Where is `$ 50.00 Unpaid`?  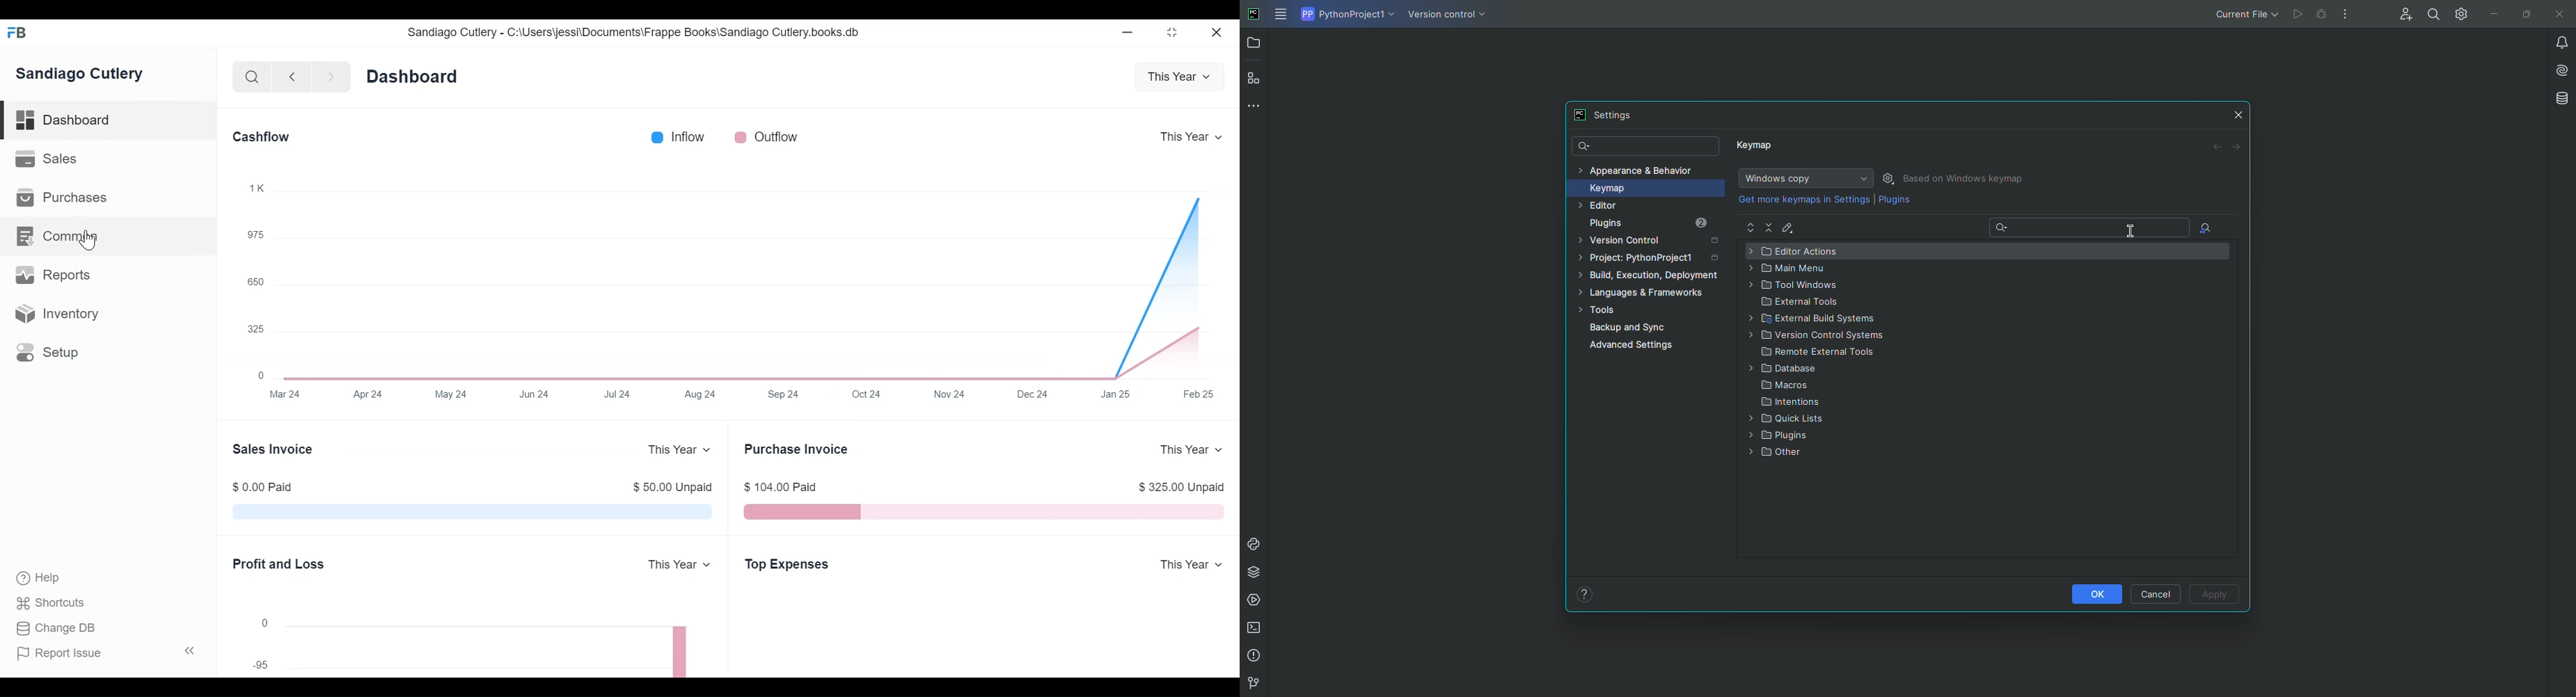
$ 50.00 Unpaid is located at coordinates (673, 488).